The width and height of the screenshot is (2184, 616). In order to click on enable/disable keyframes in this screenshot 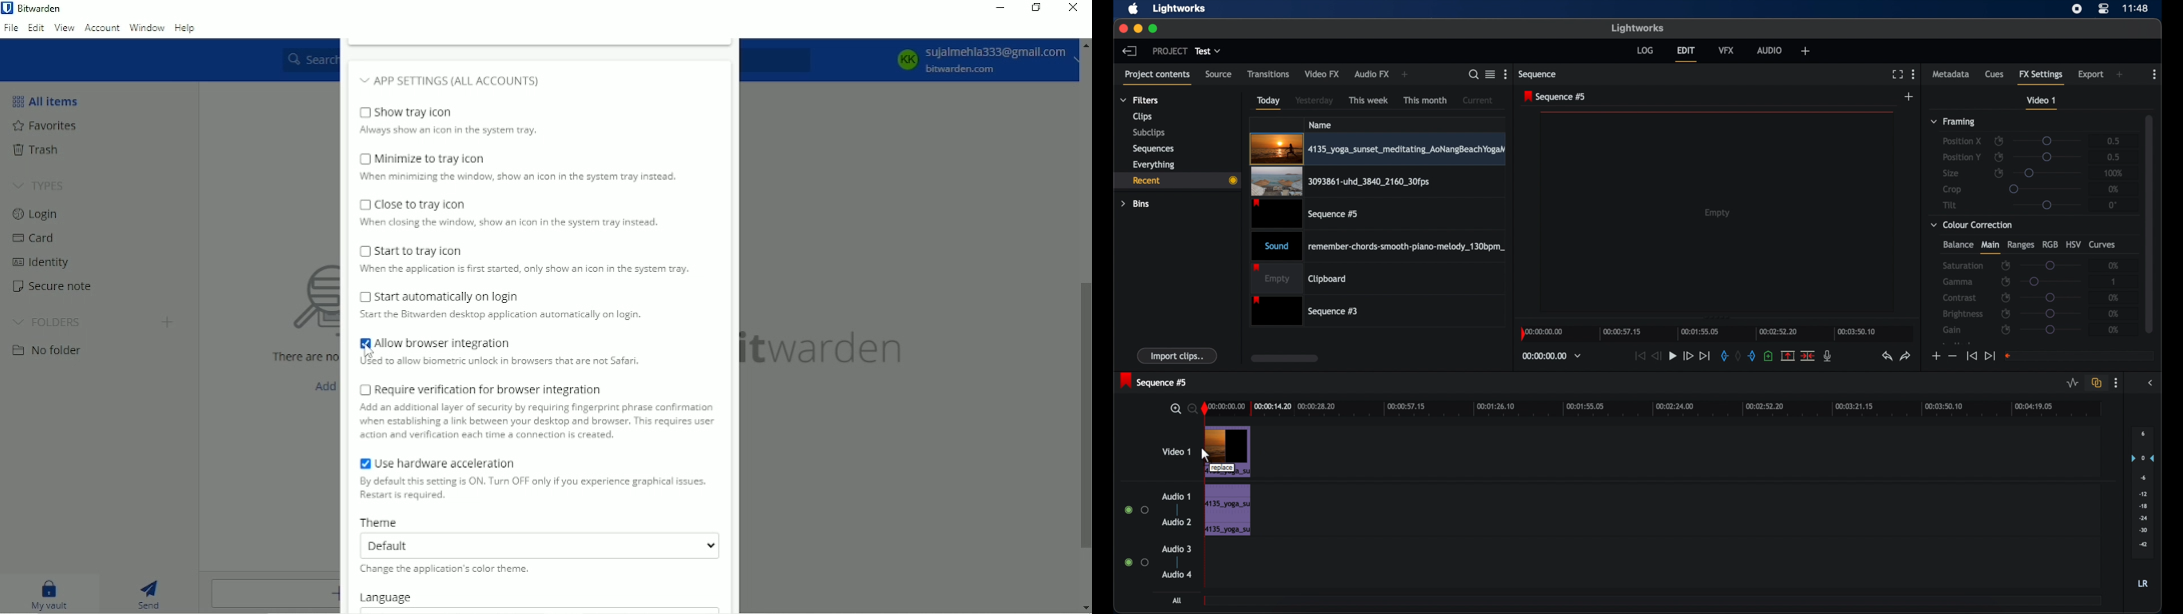, I will do `click(1999, 157)`.